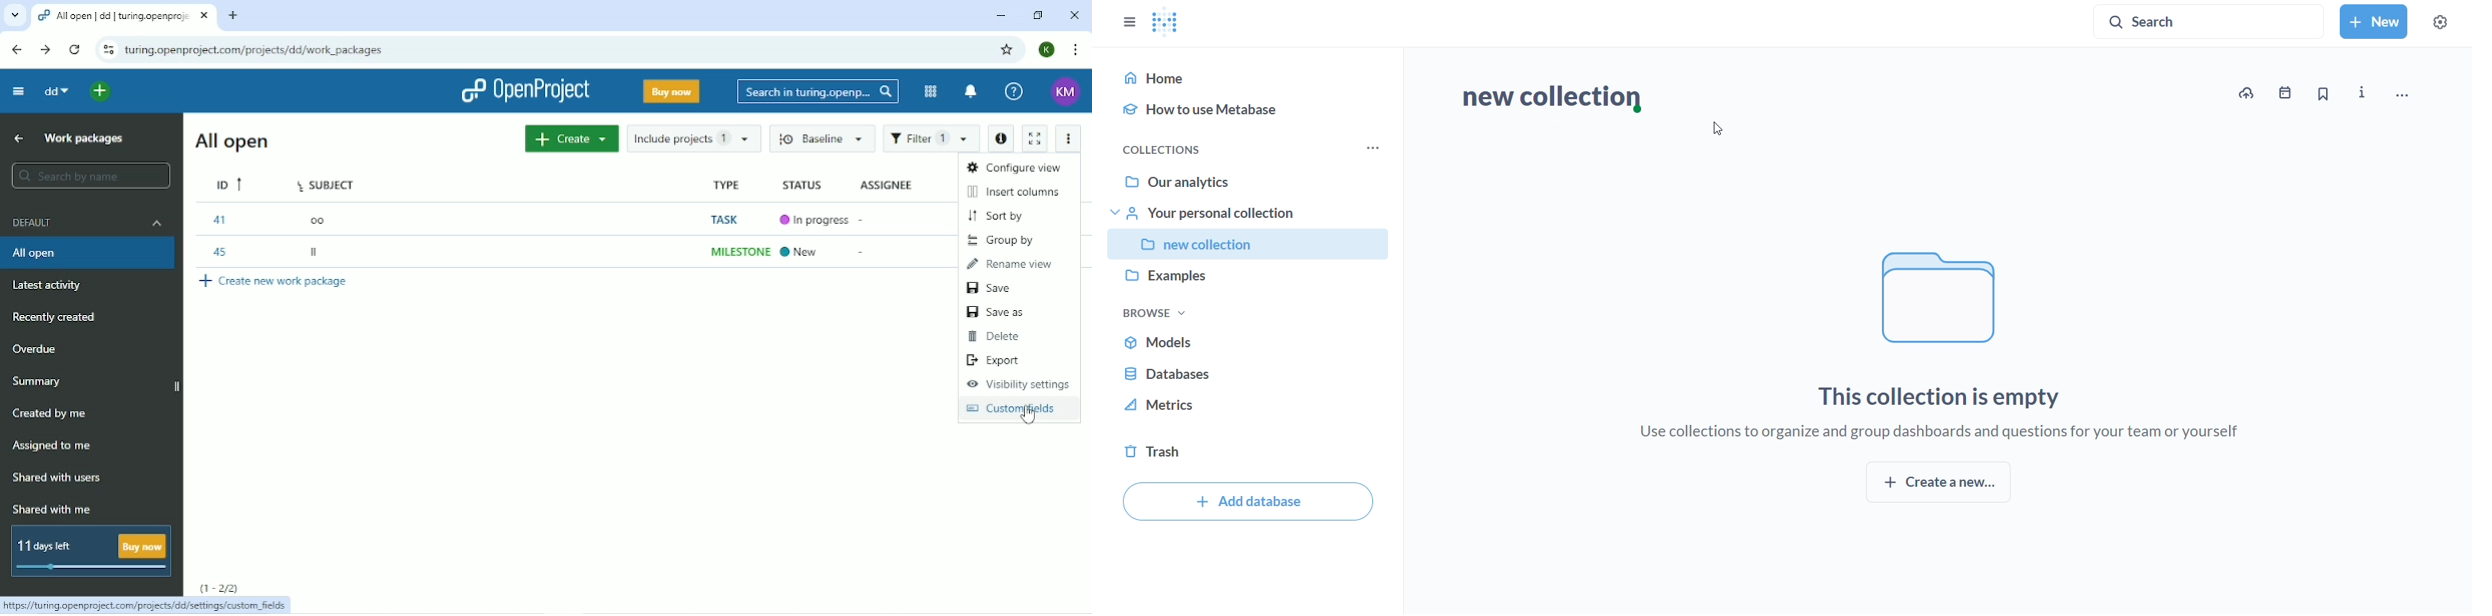  I want to click on turing.openproject.com/projects/dd/work_packages, so click(263, 50).